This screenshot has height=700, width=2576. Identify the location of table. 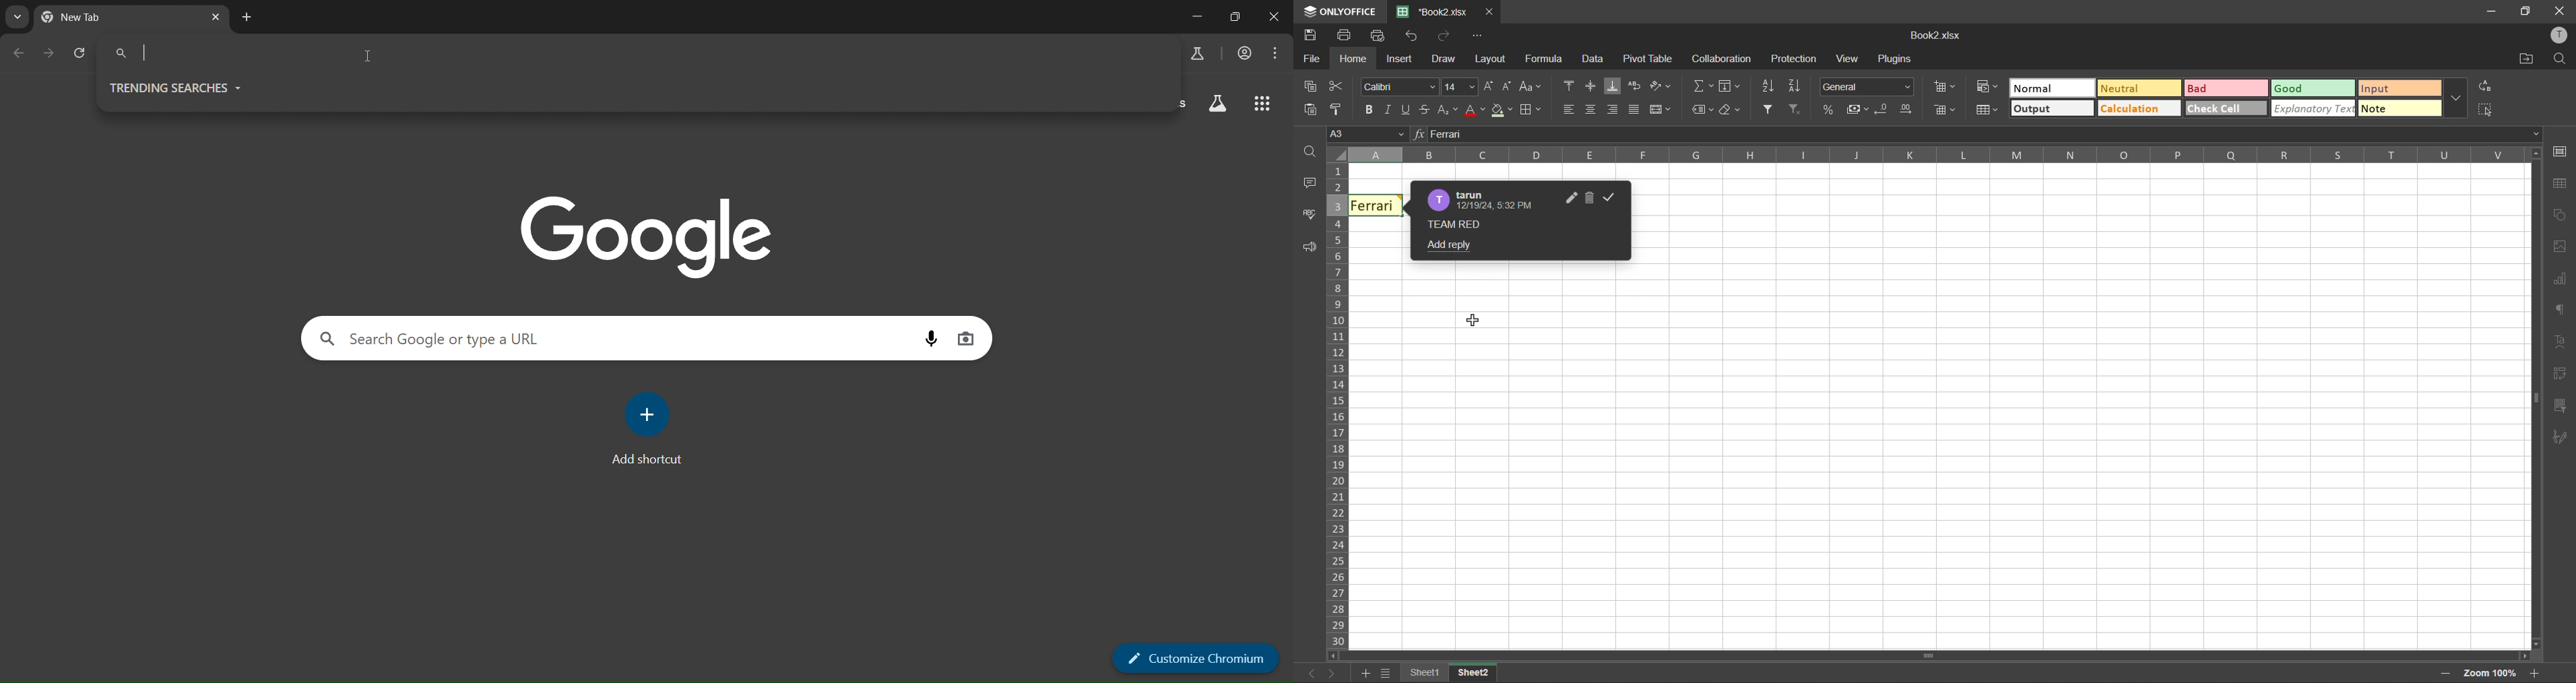
(2562, 187).